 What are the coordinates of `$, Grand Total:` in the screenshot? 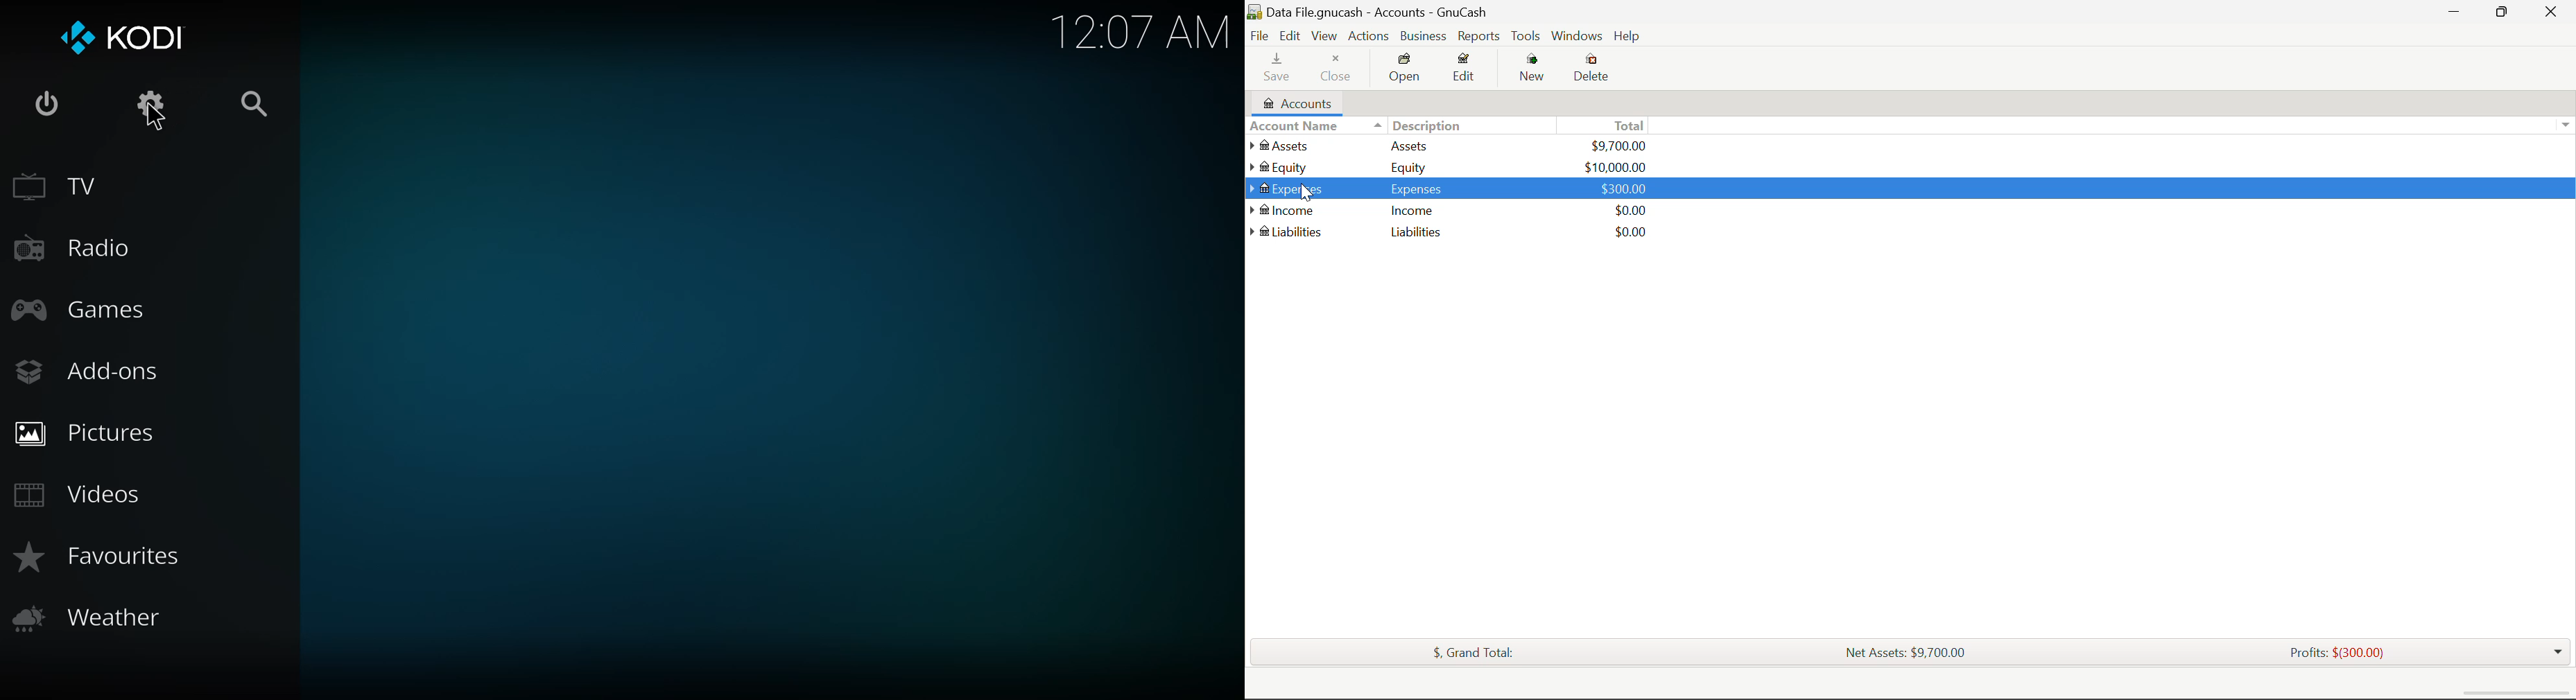 It's located at (1465, 654).